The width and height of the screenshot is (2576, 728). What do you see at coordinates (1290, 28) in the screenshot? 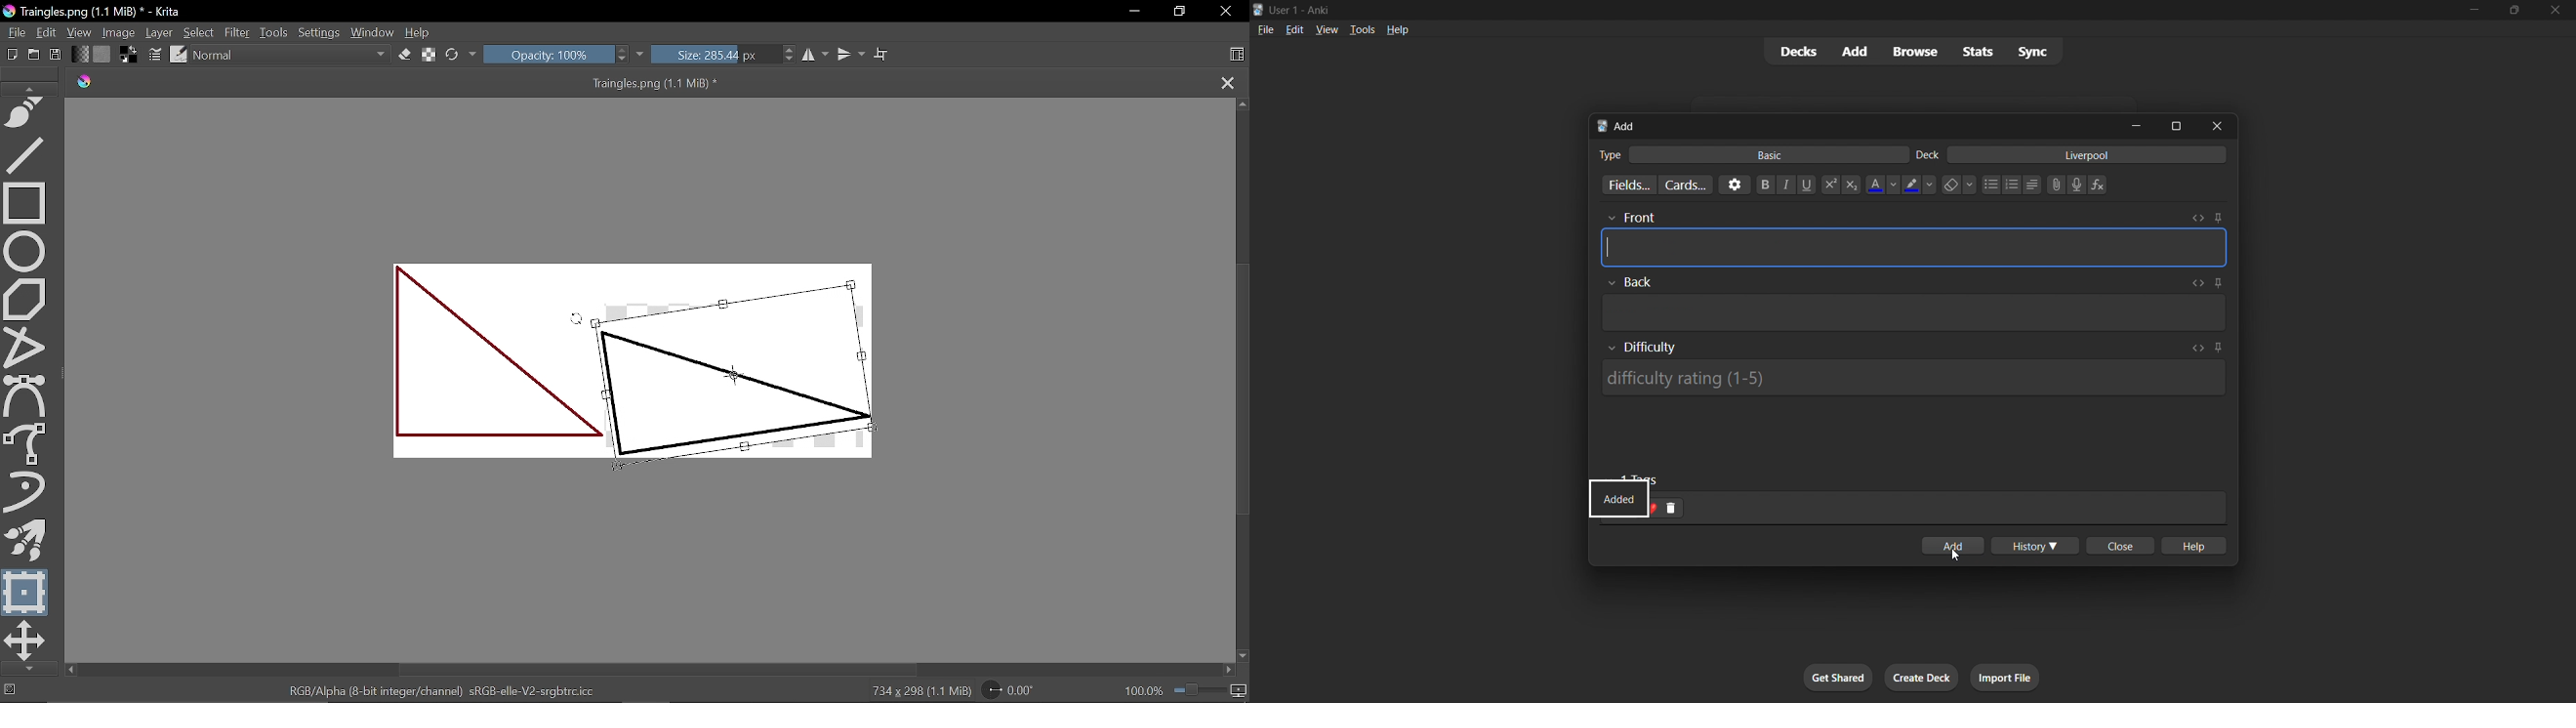
I see `edit` at bounding box center [1290, 28].